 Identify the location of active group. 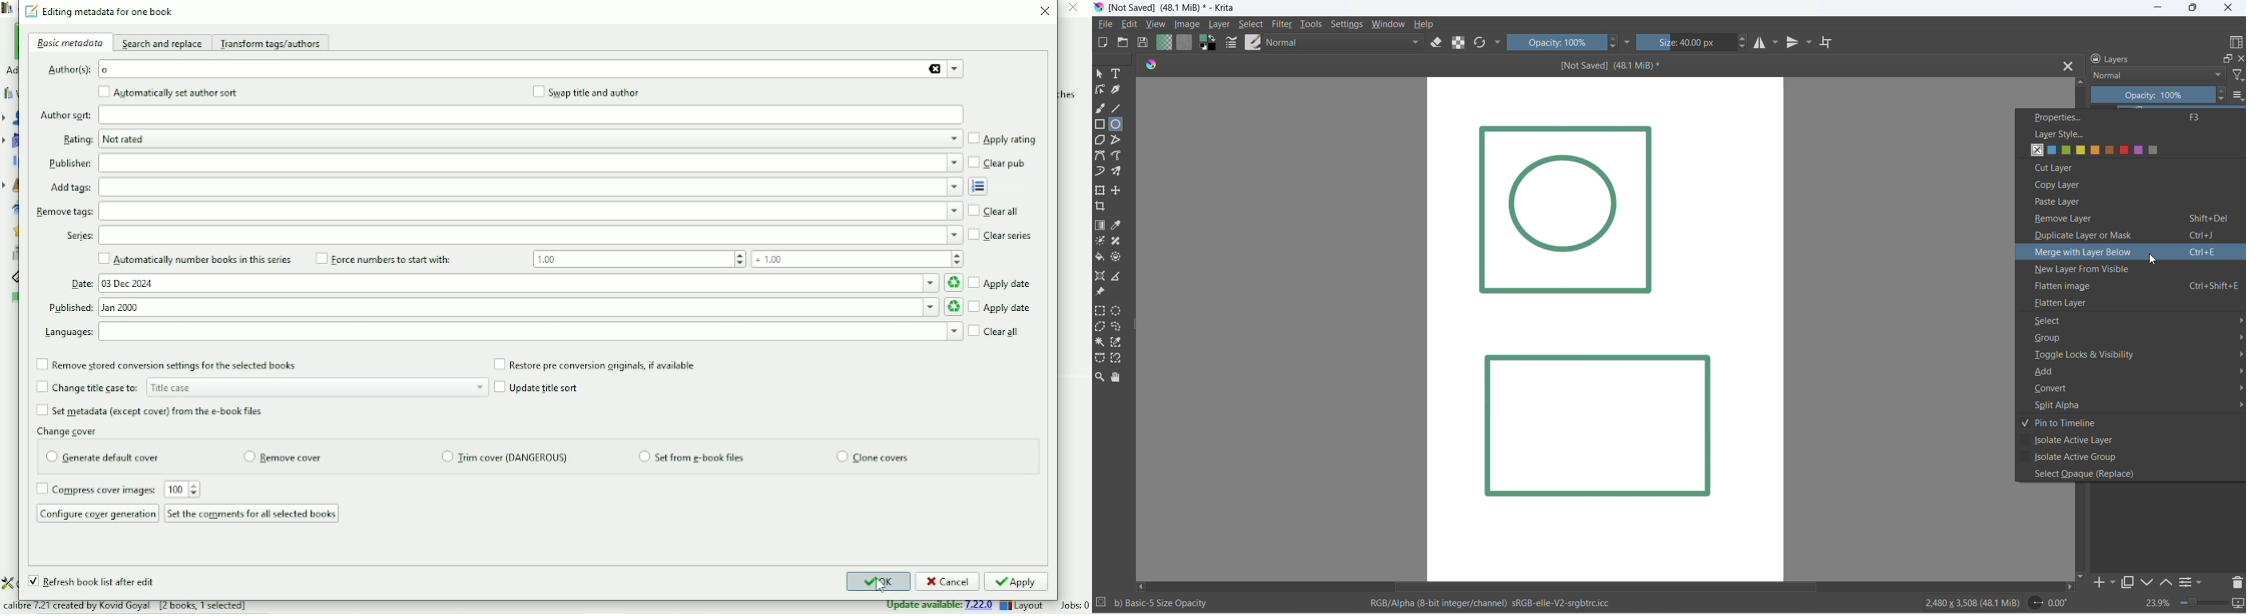
(2132, 457).